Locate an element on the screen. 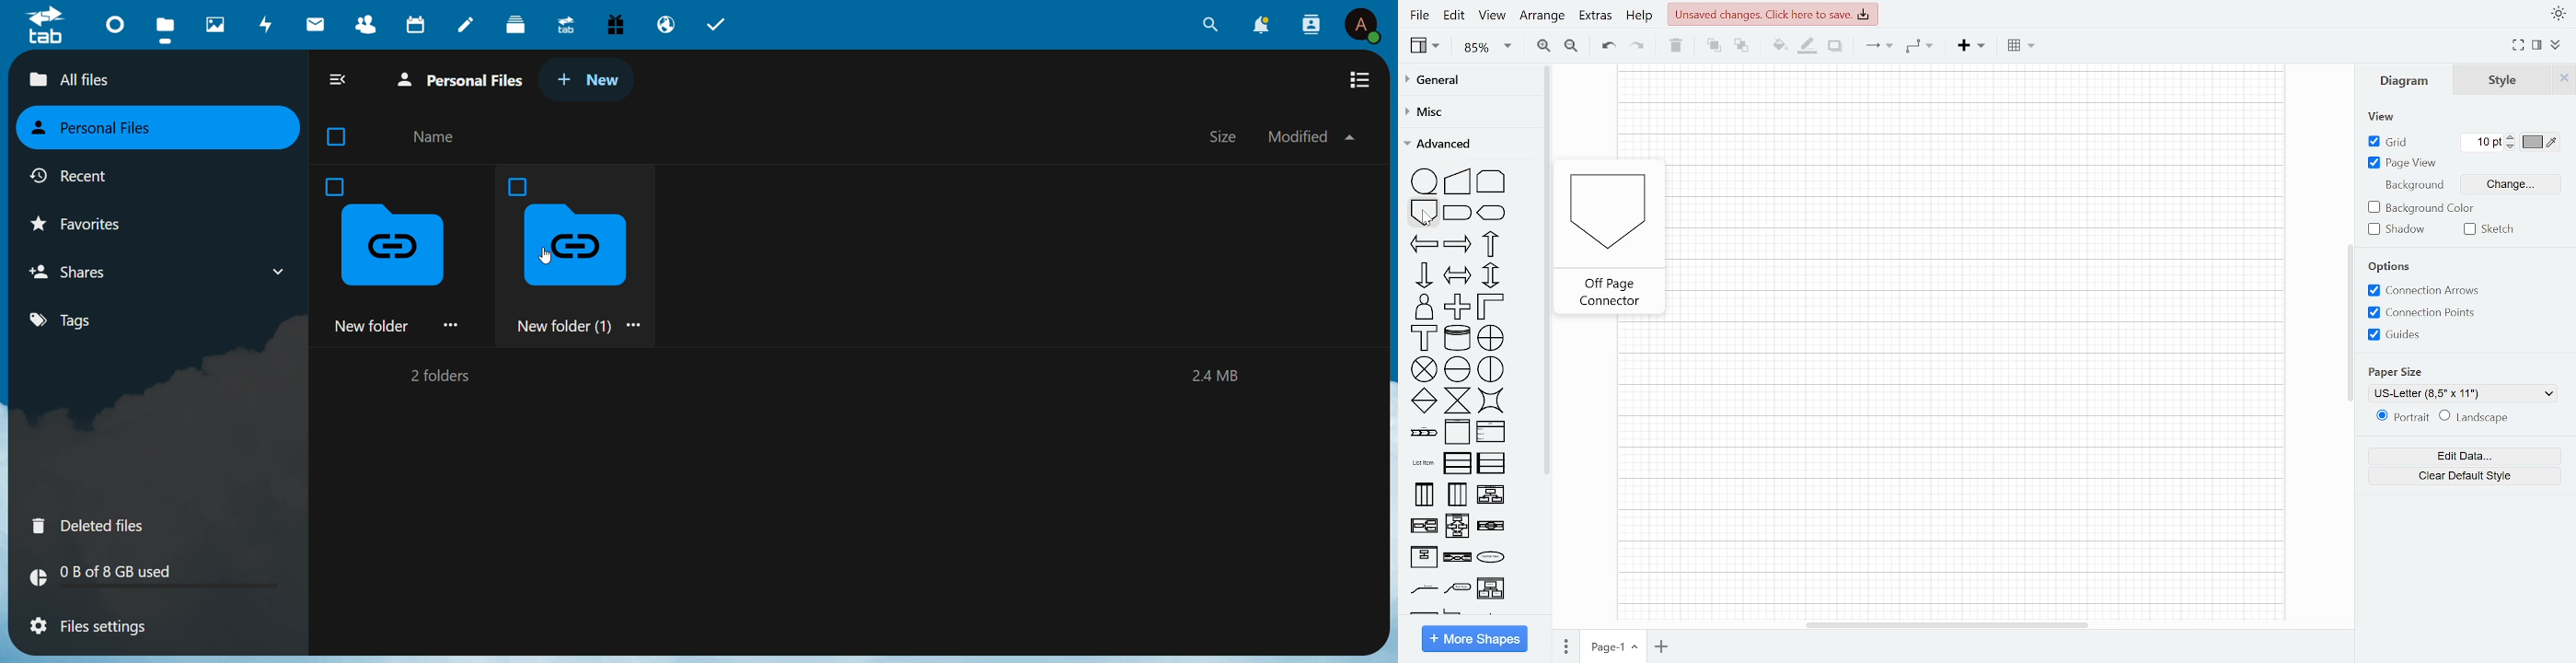  ellipse with vertical connector is located at coordinates (1492, 369).